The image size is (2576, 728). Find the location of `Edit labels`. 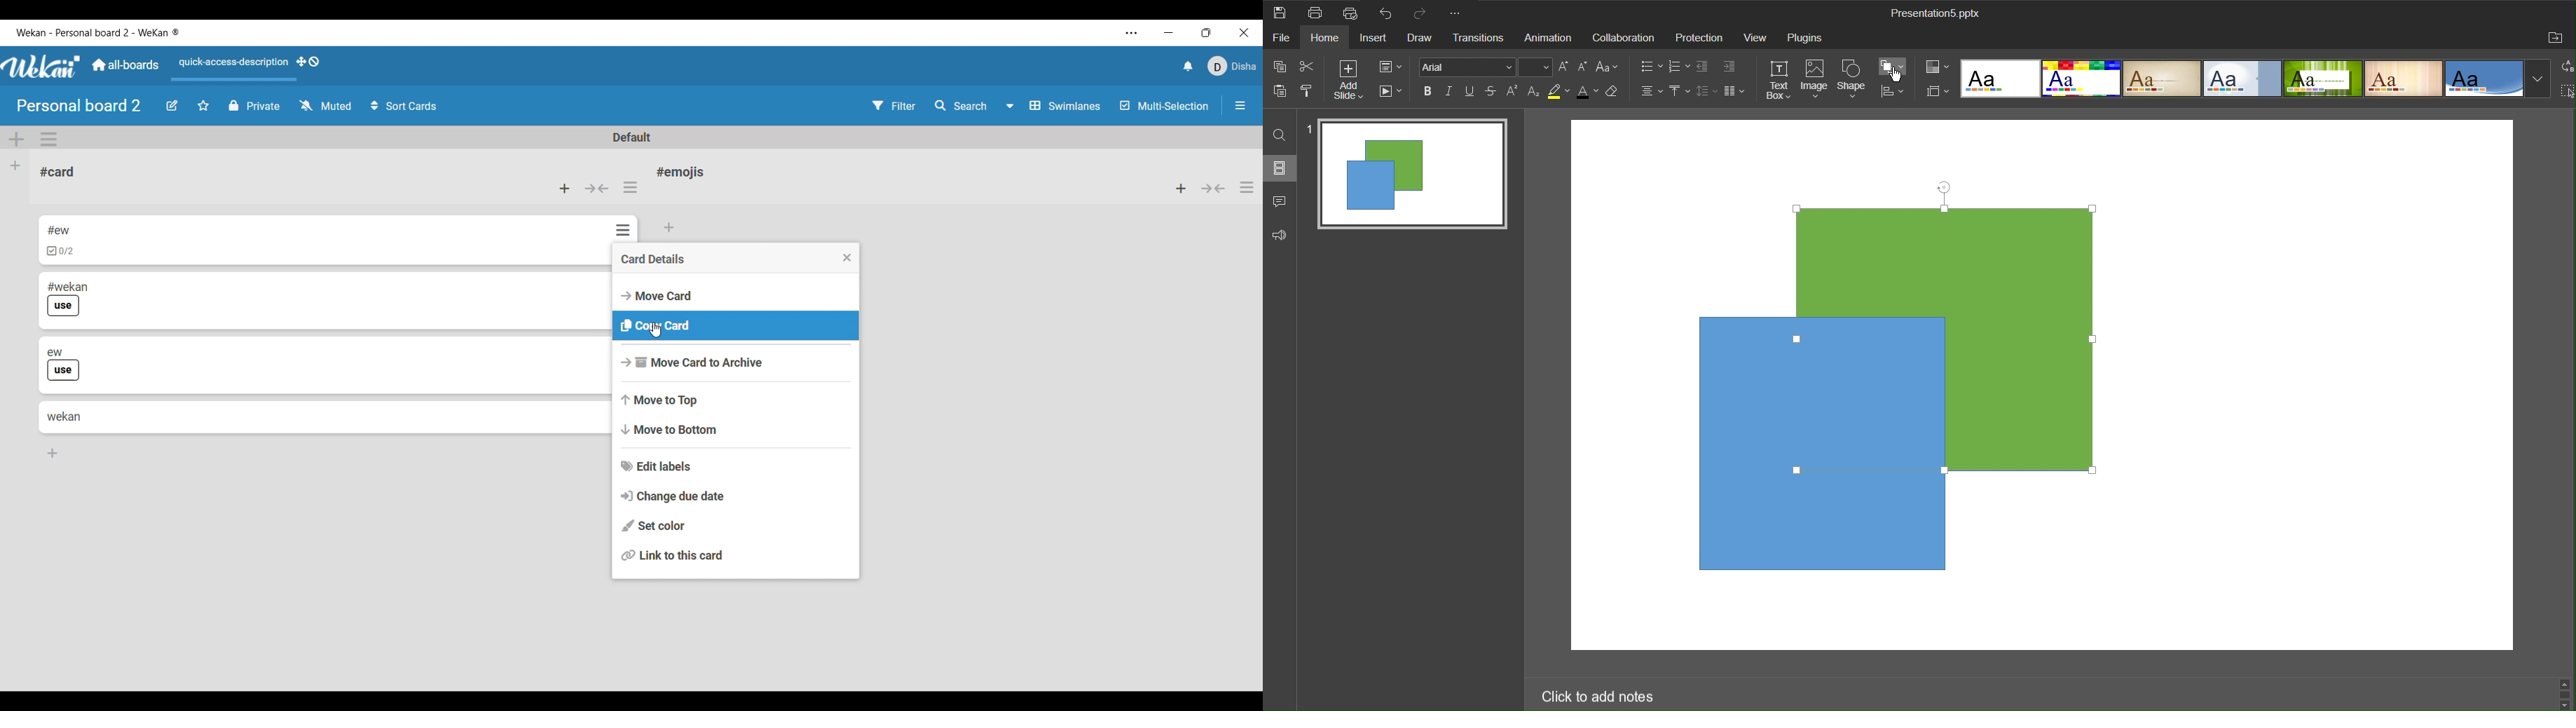

Edit labels is located at coordinates (736, 466).